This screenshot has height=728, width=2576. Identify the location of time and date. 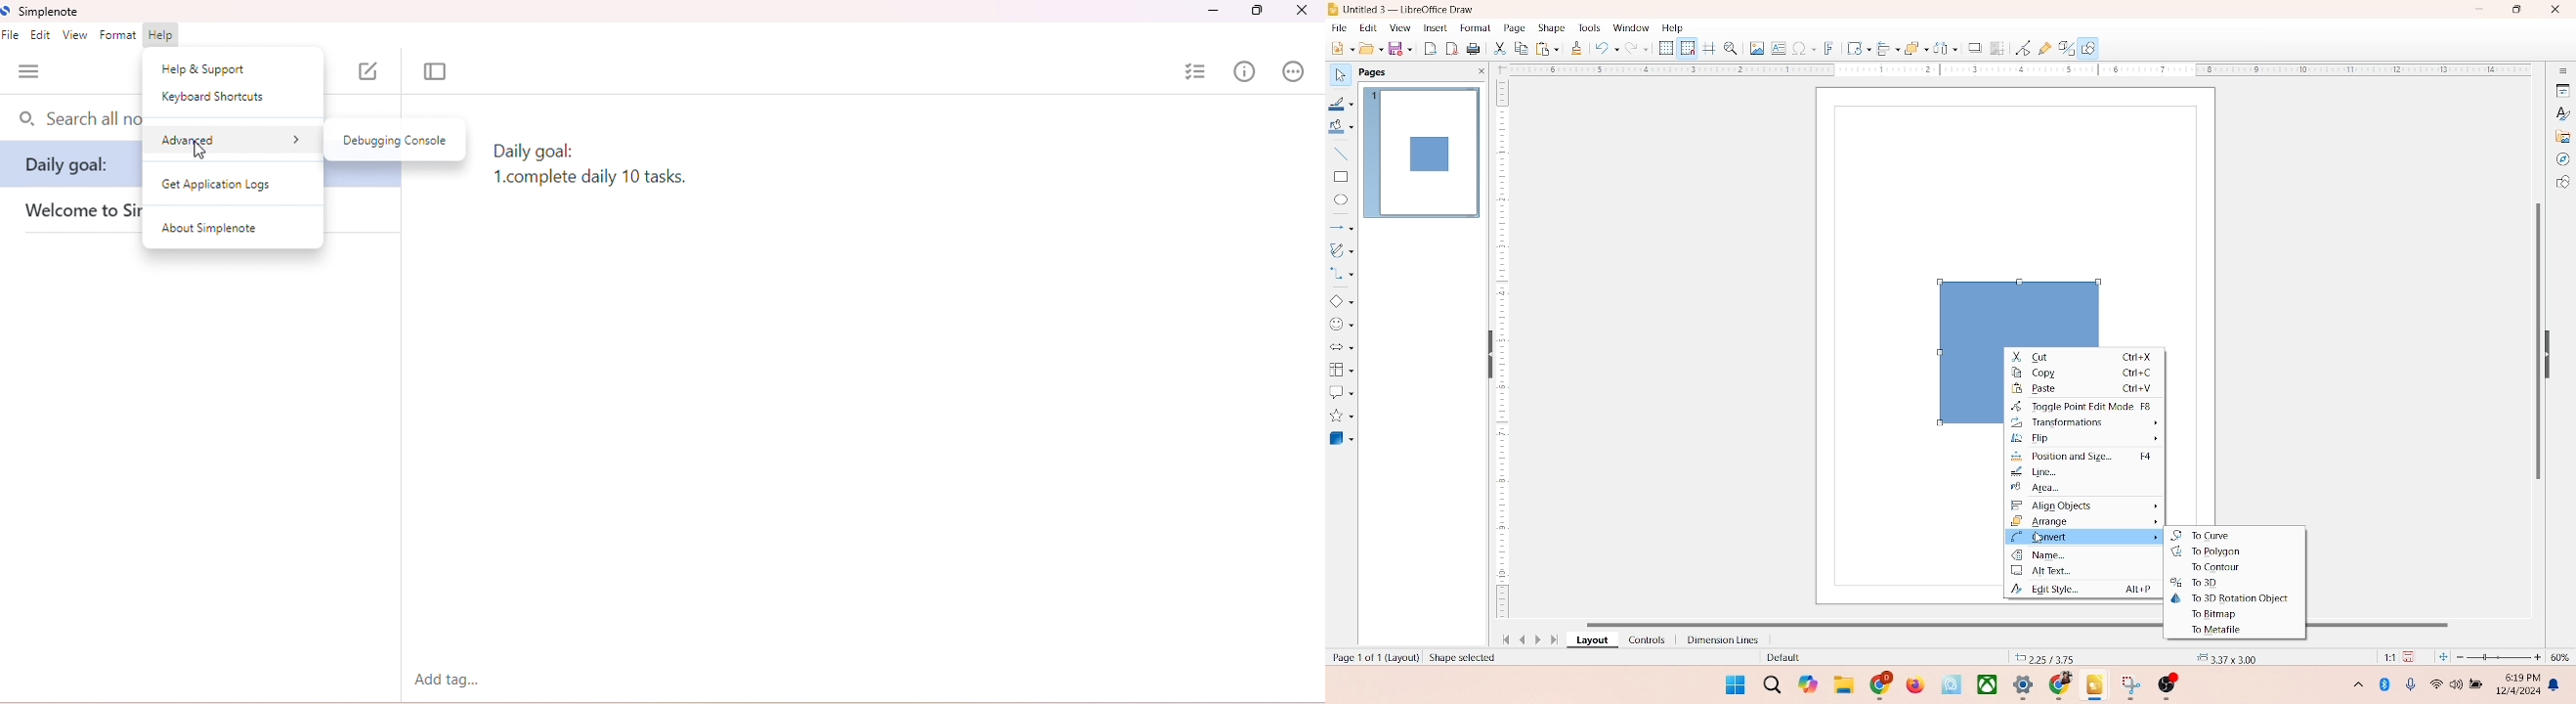
(2516, 682).